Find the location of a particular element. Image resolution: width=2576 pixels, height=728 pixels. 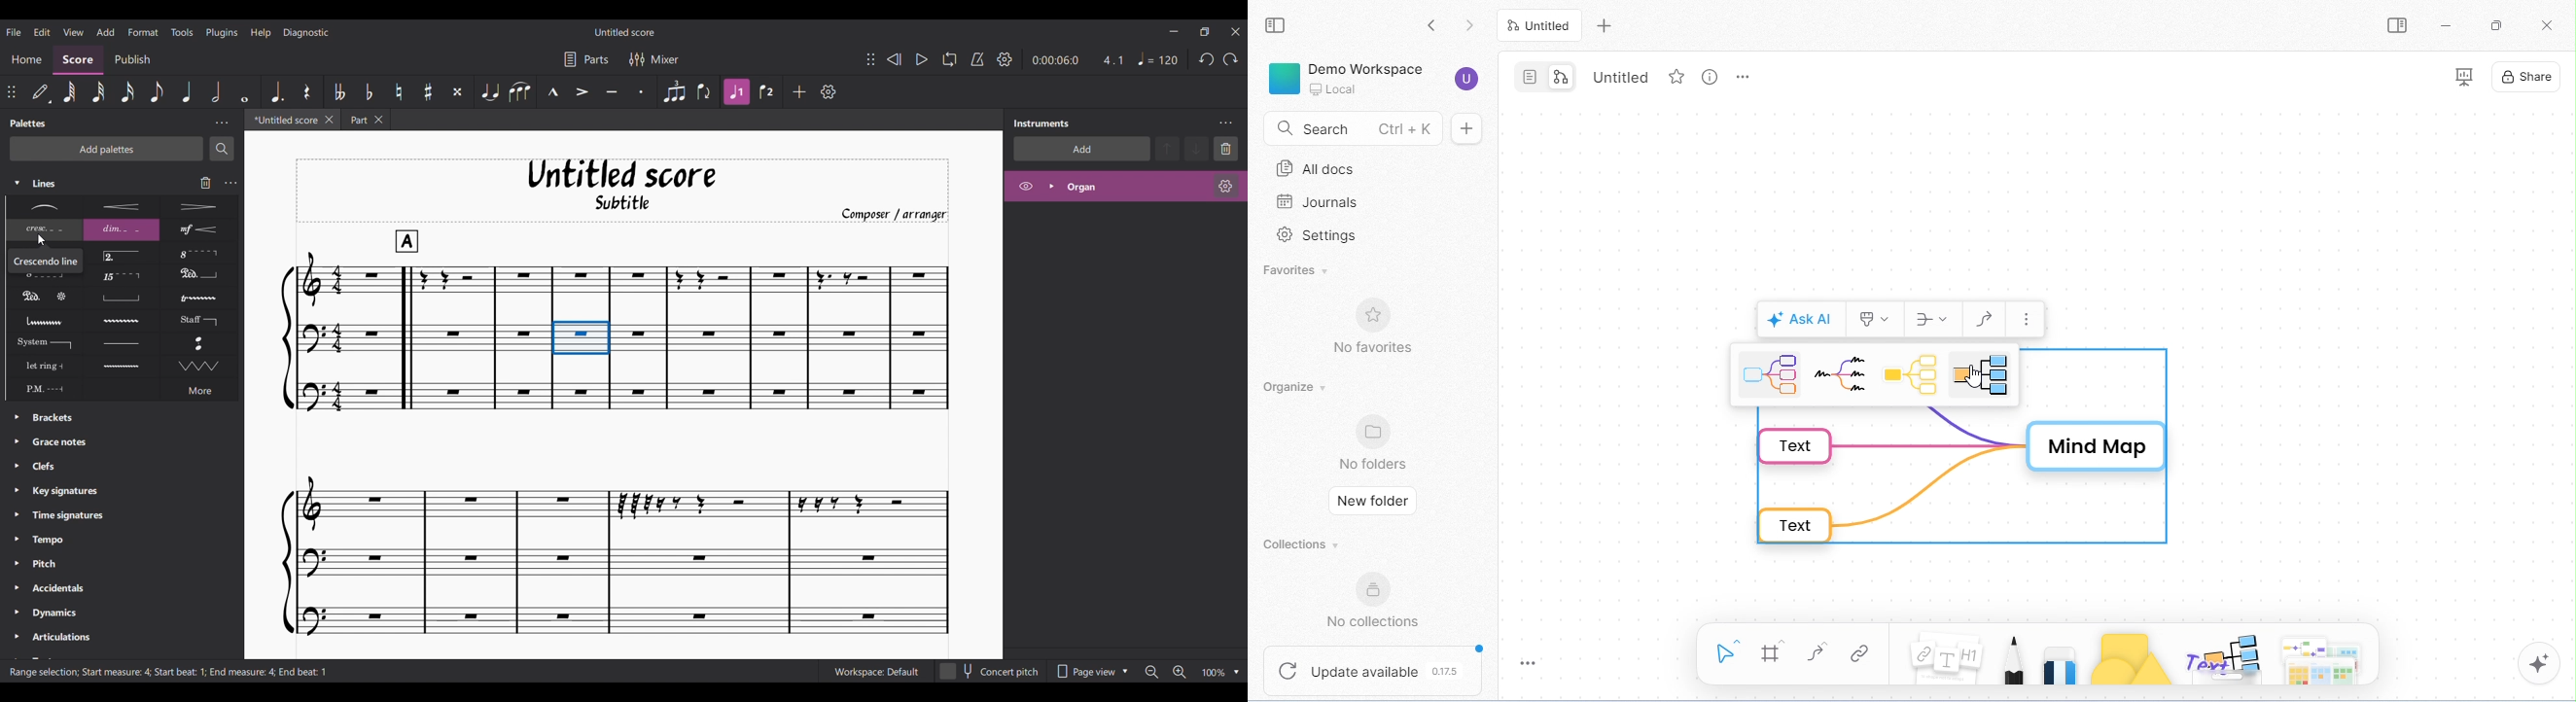

select is located at coordinates (1724, 652).